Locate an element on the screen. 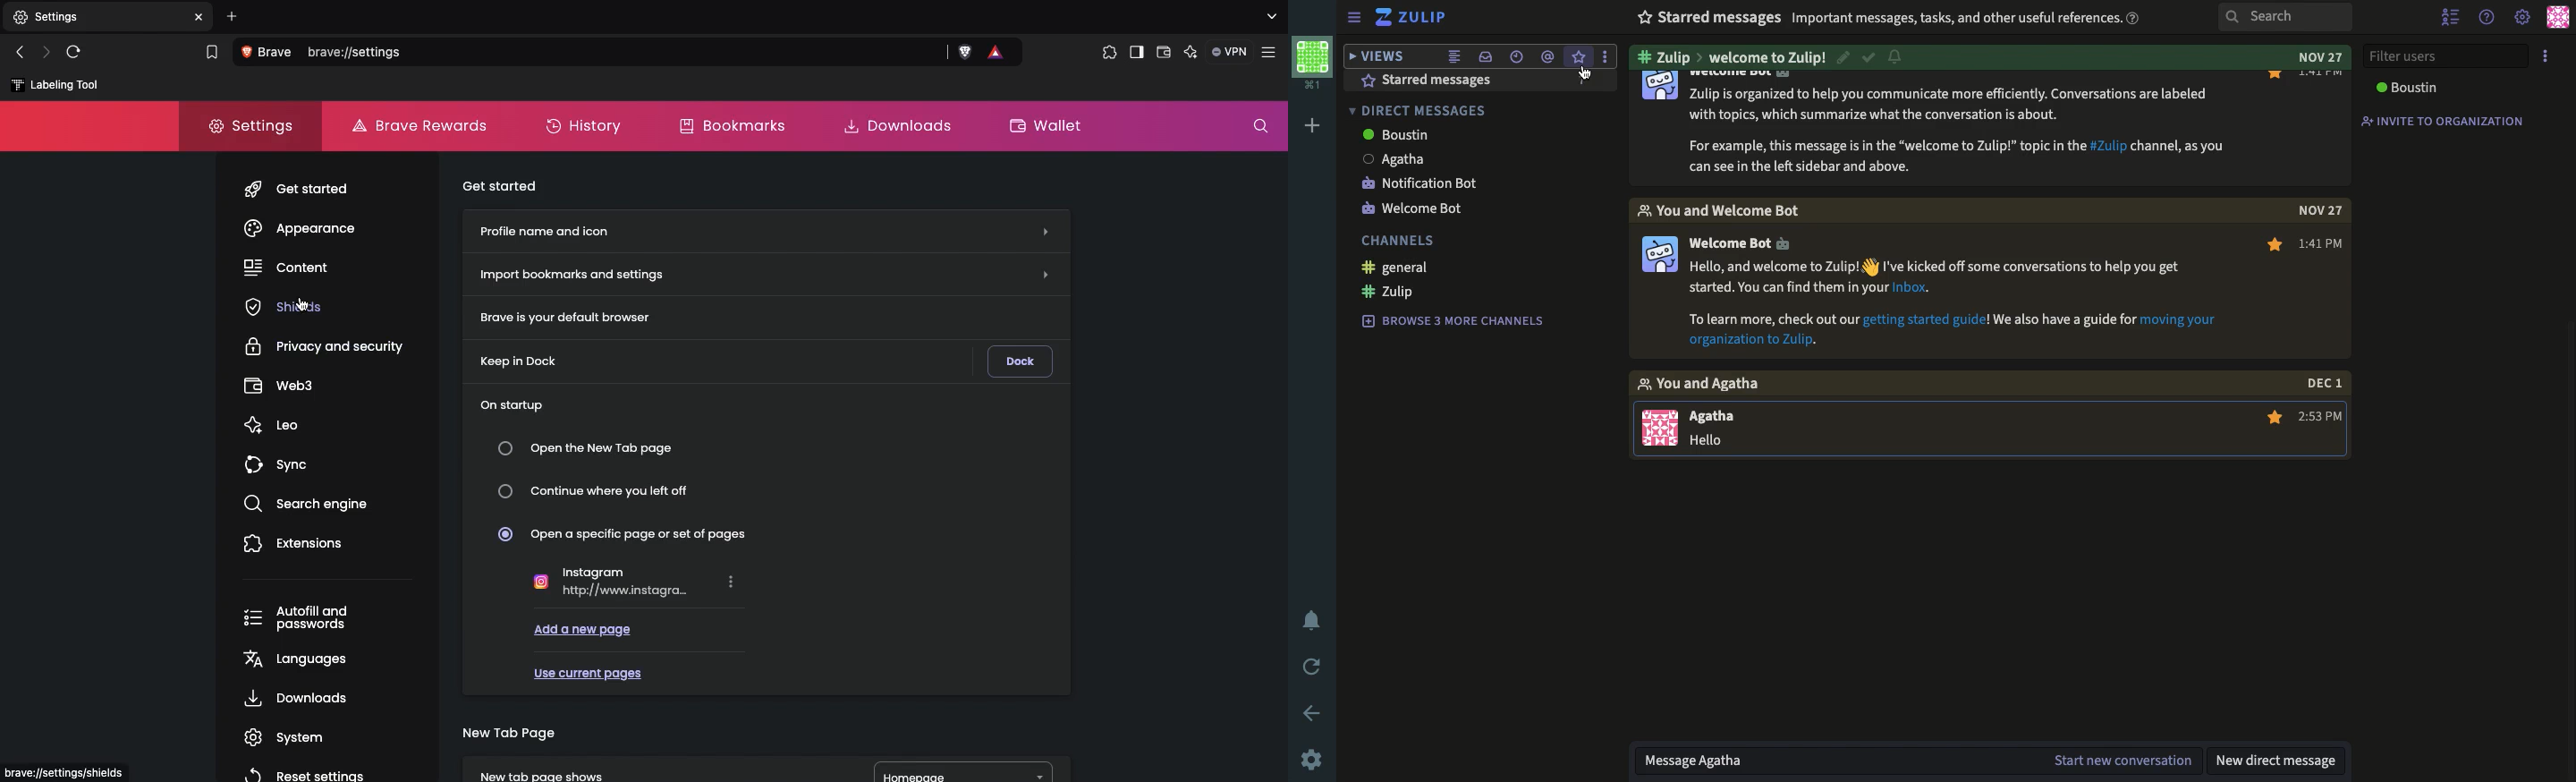  you and welcome bot is located at coordinates (1741, 209).